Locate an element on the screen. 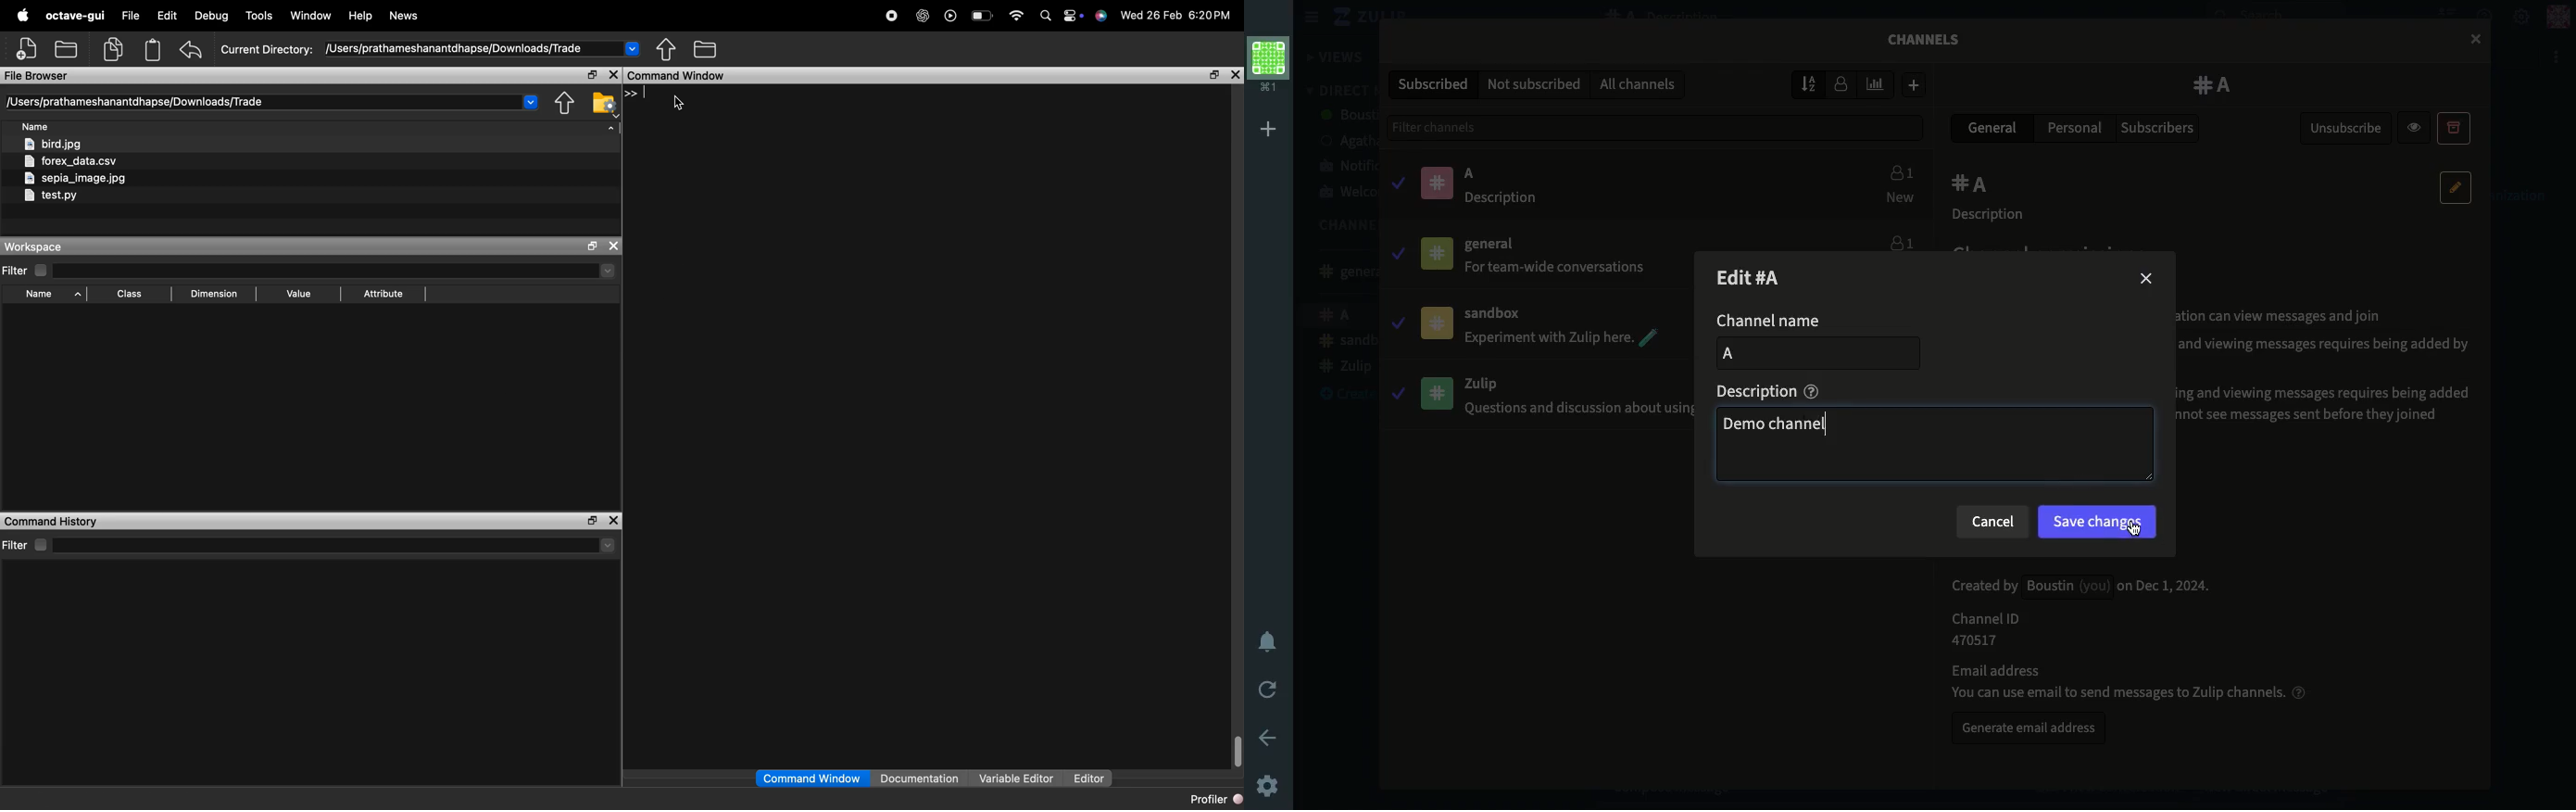 This screenshot has width=2576, height=812. Sort by users is located at coordinates (1841, 82).